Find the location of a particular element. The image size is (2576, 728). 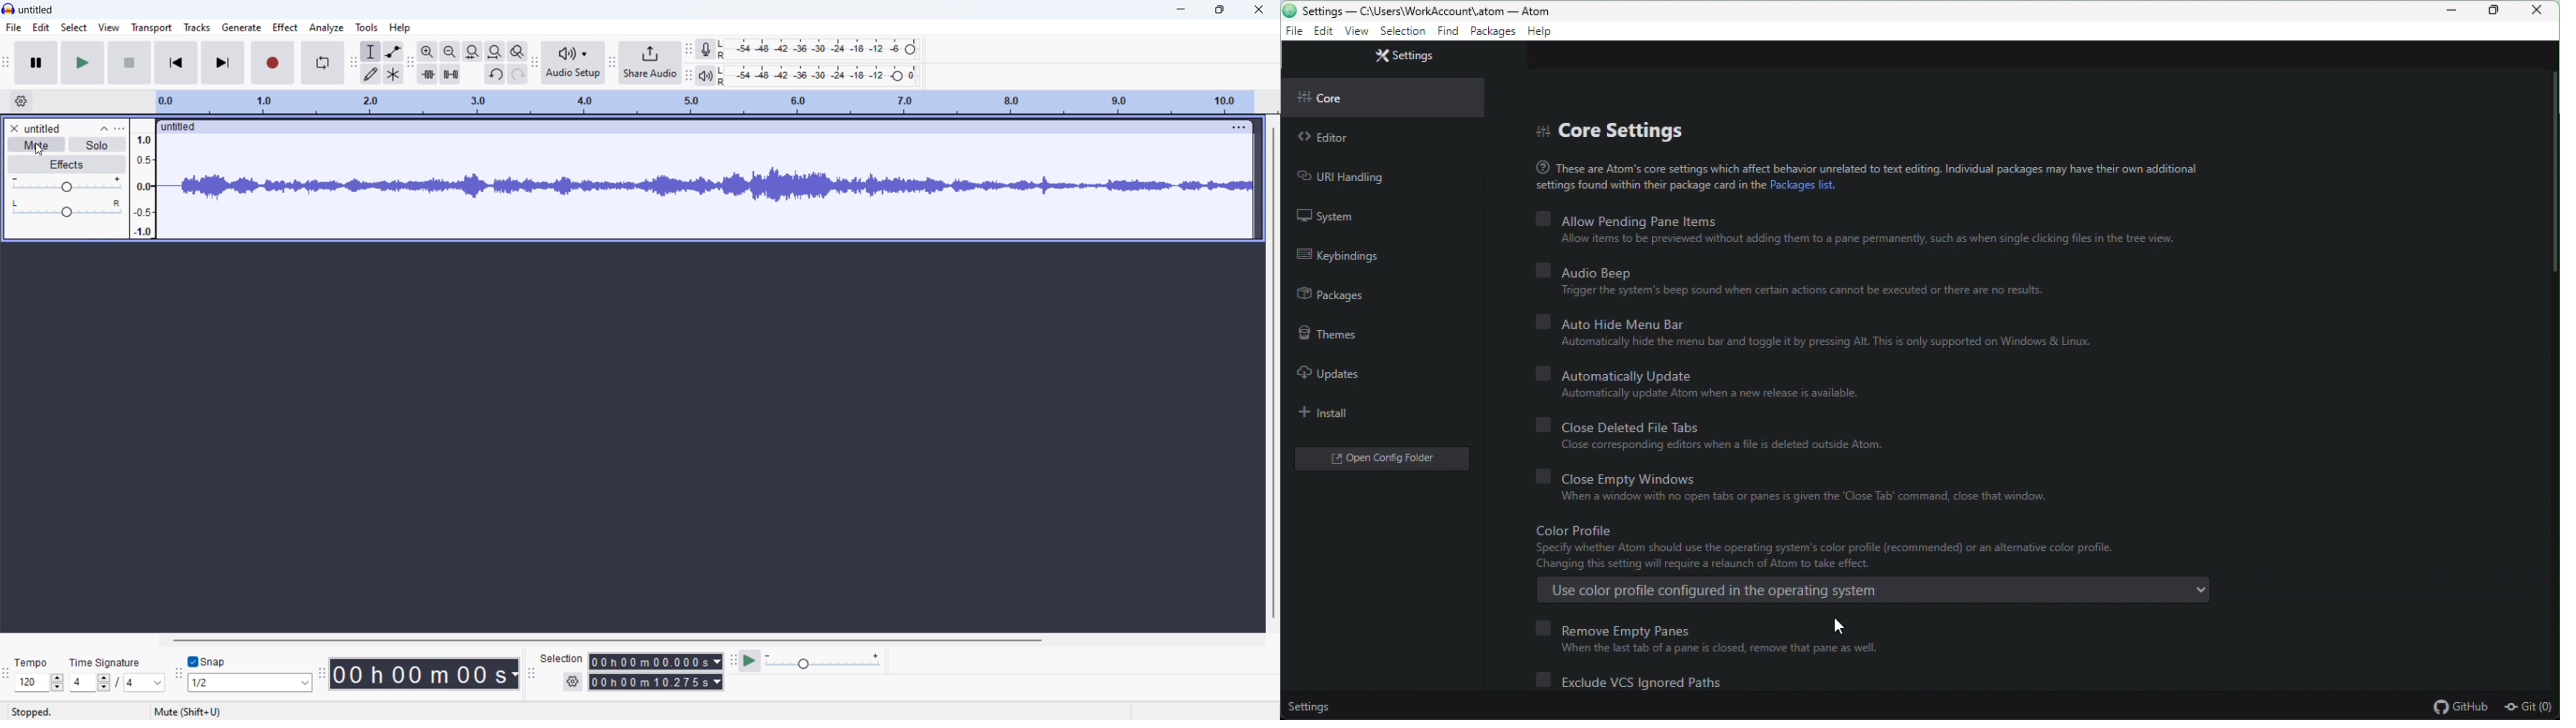

playback level is located at coordinates (817, 76).